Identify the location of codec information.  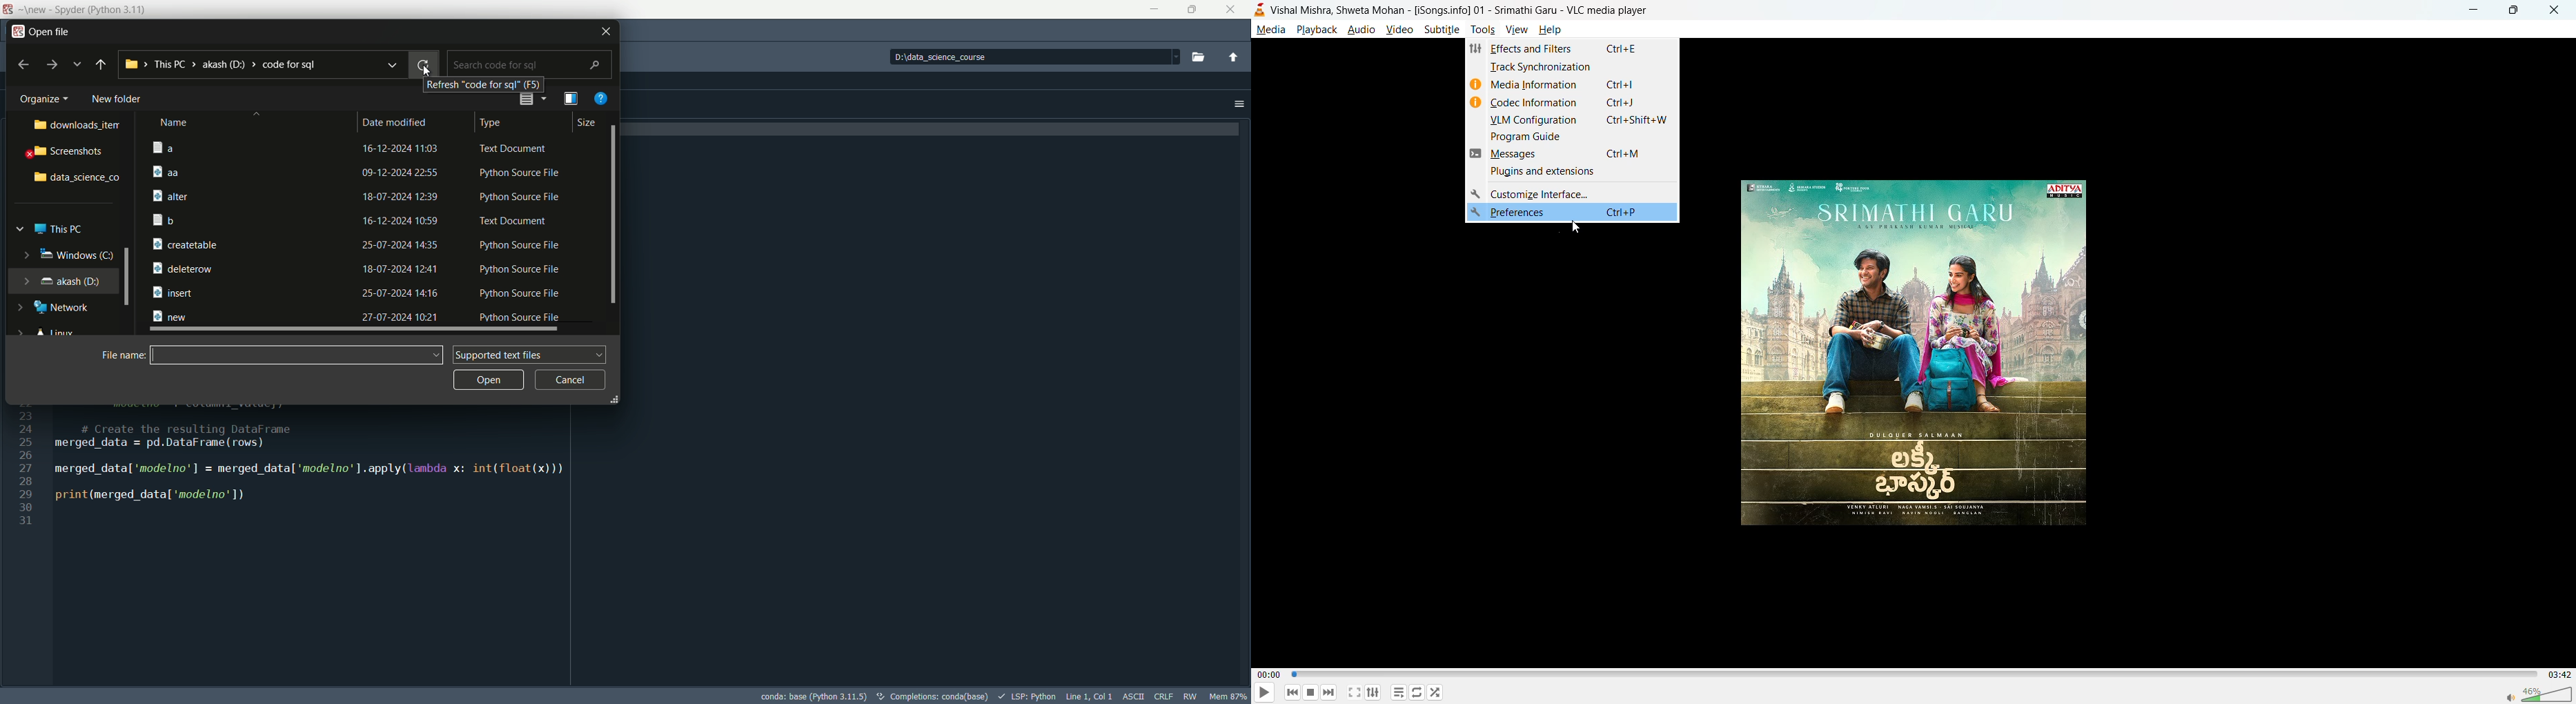
(1535, 104).